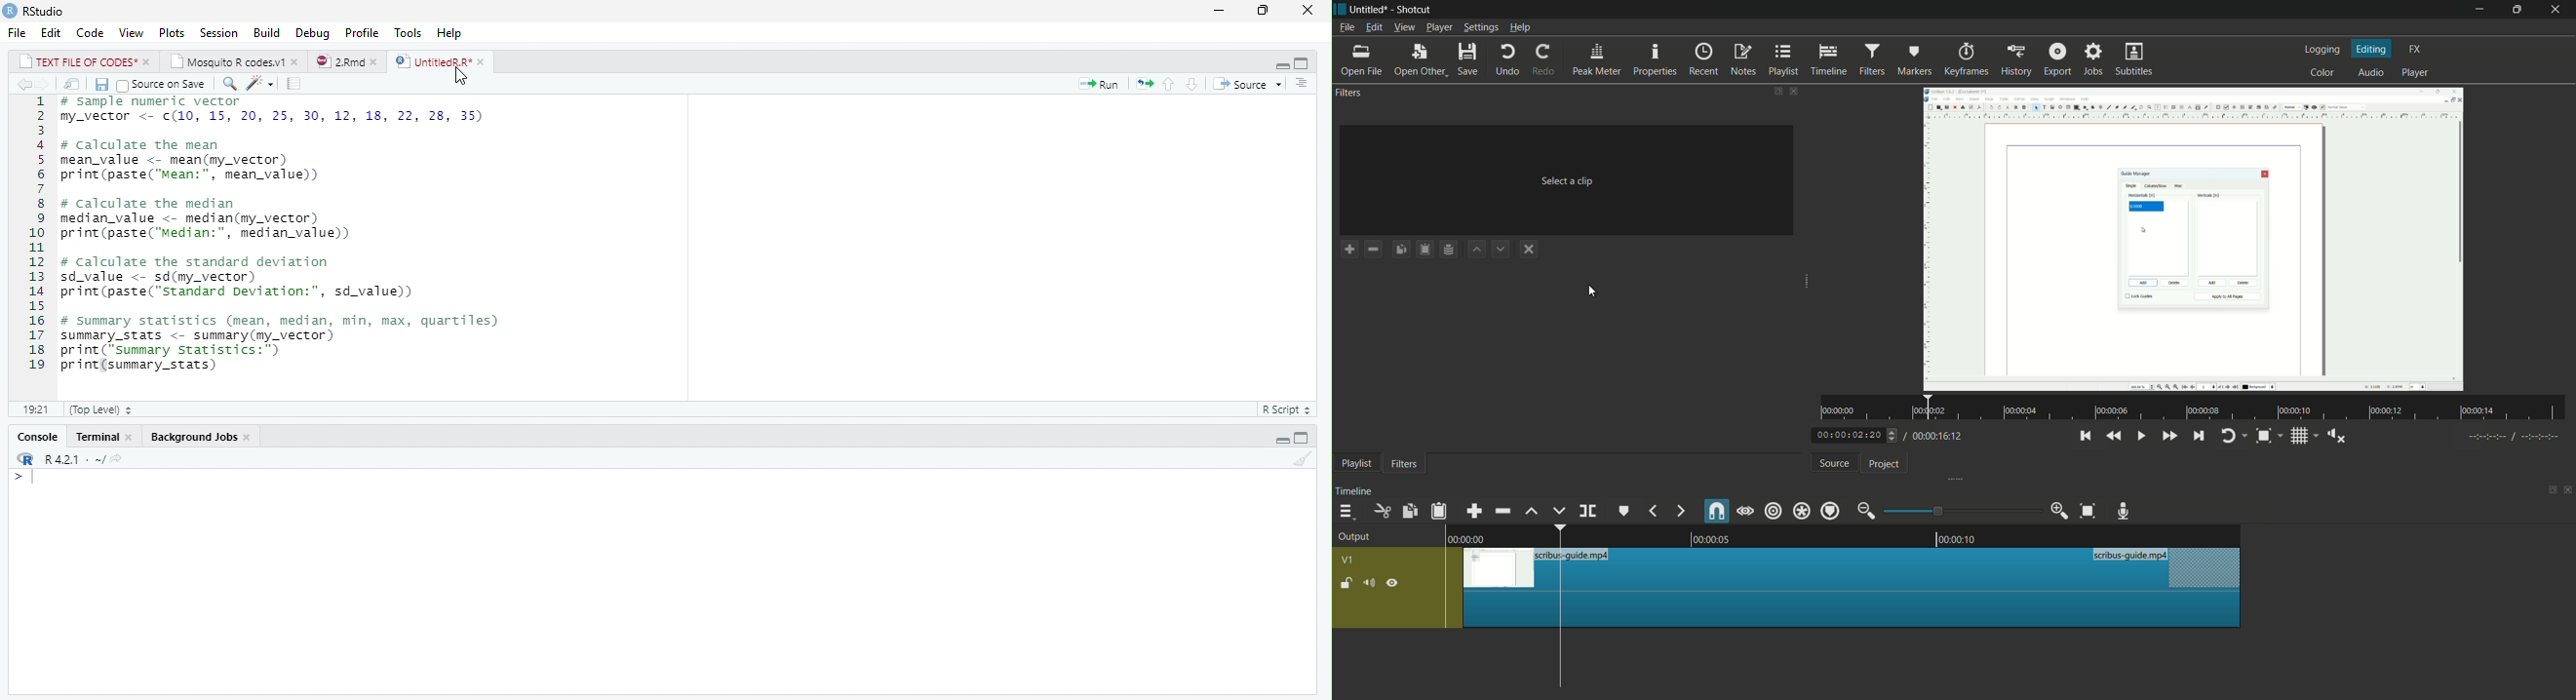  What do you see at coordinates (1393, 584) in the screenshot?
I see `hide` at bounding box center [1393, 584].